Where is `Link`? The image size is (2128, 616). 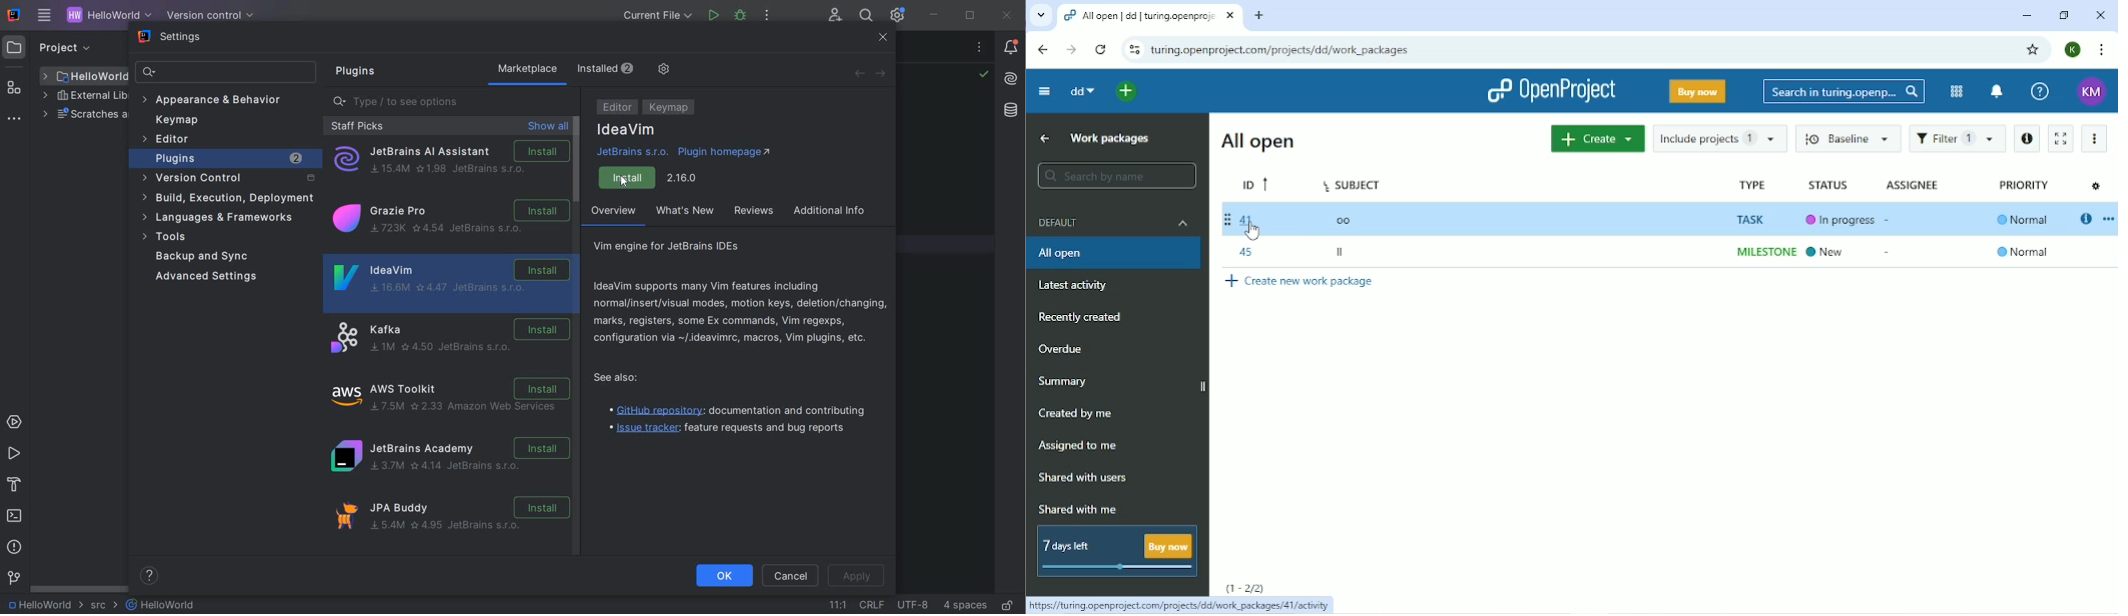 Link is located at coordinates (1183, 605).